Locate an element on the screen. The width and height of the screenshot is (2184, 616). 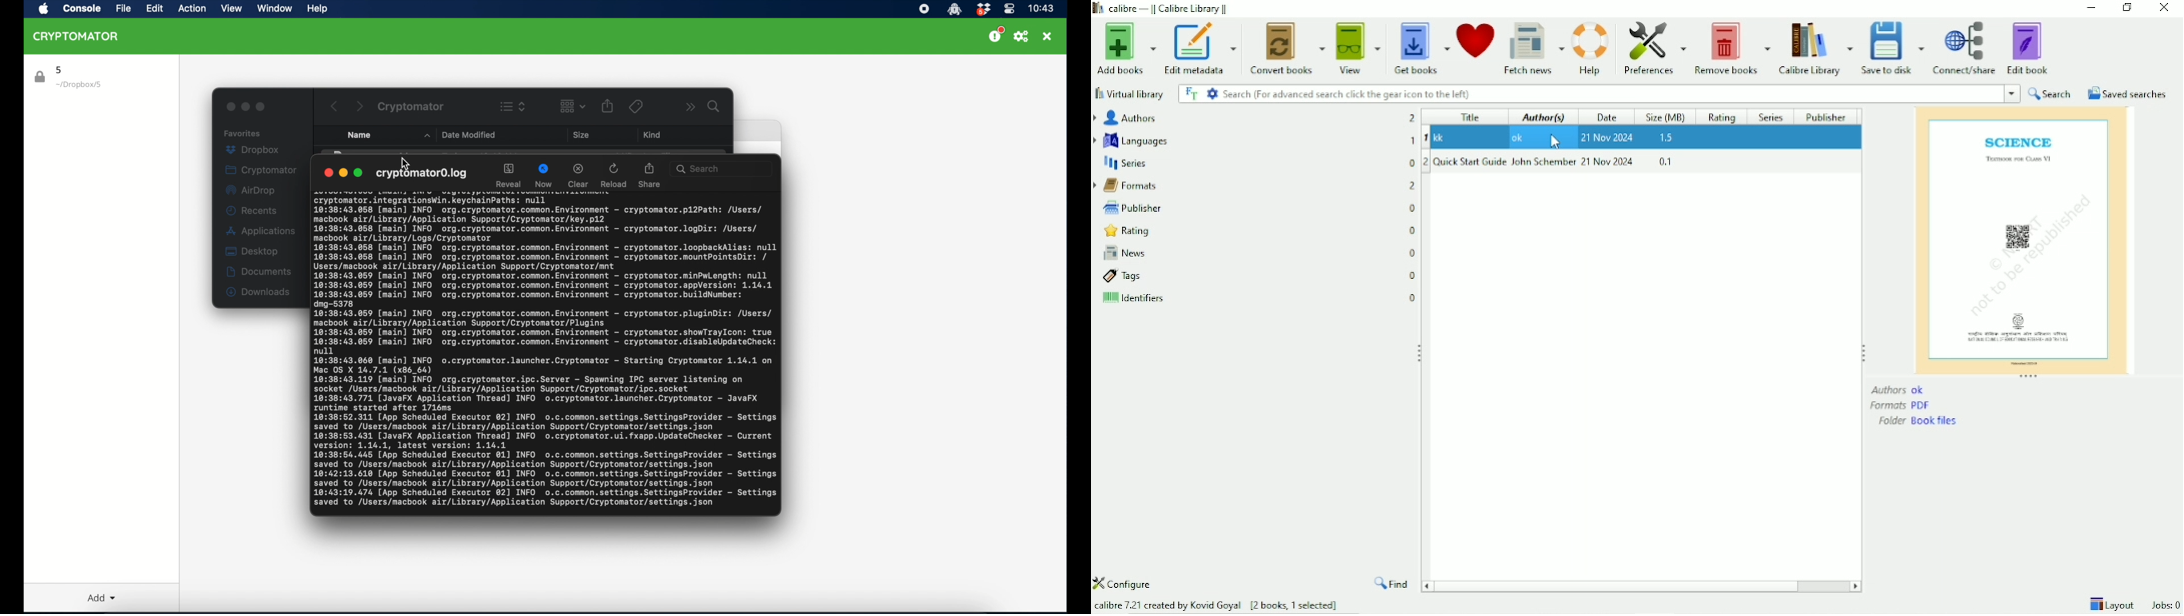
Calibre 7.21 created by Kovid Goyal [2 books, 1 selected] is located at coordinates (1218, 605).